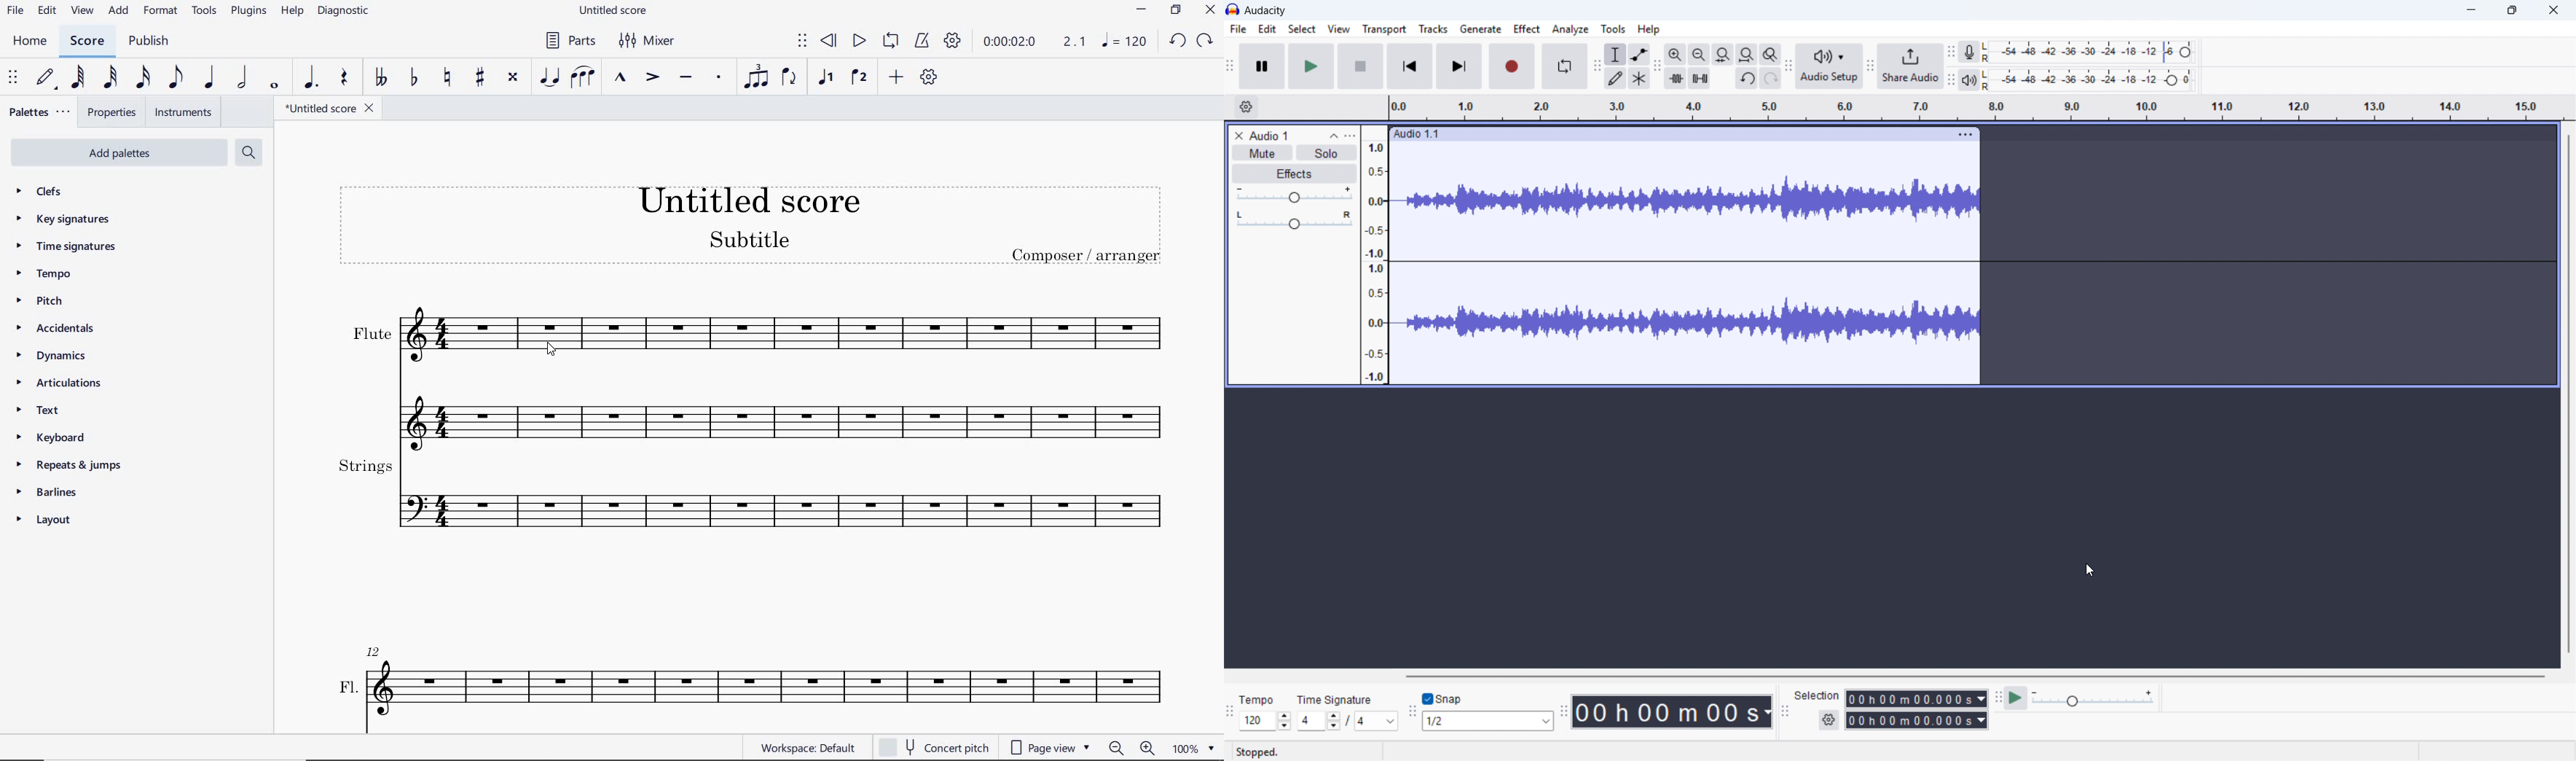  Describe the element at coordinates (1614, 28) in the screenshot. I see `Tools` at that location.